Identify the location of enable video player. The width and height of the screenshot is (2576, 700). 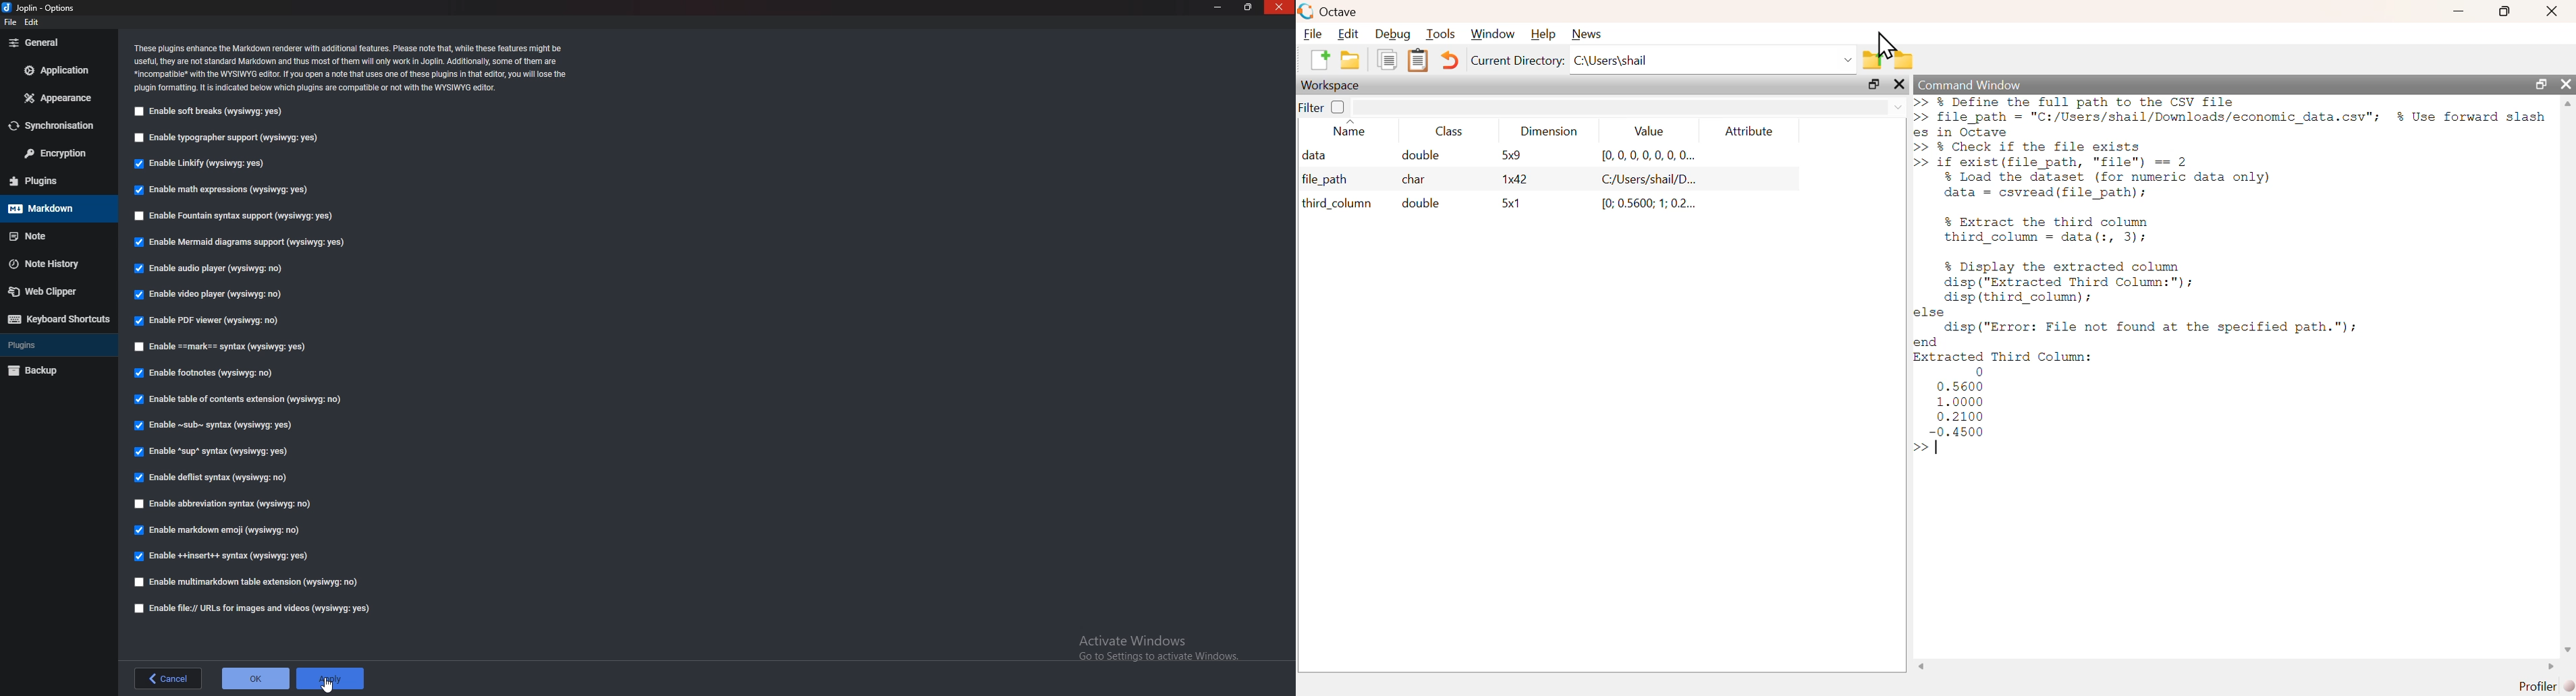
(213, 296).